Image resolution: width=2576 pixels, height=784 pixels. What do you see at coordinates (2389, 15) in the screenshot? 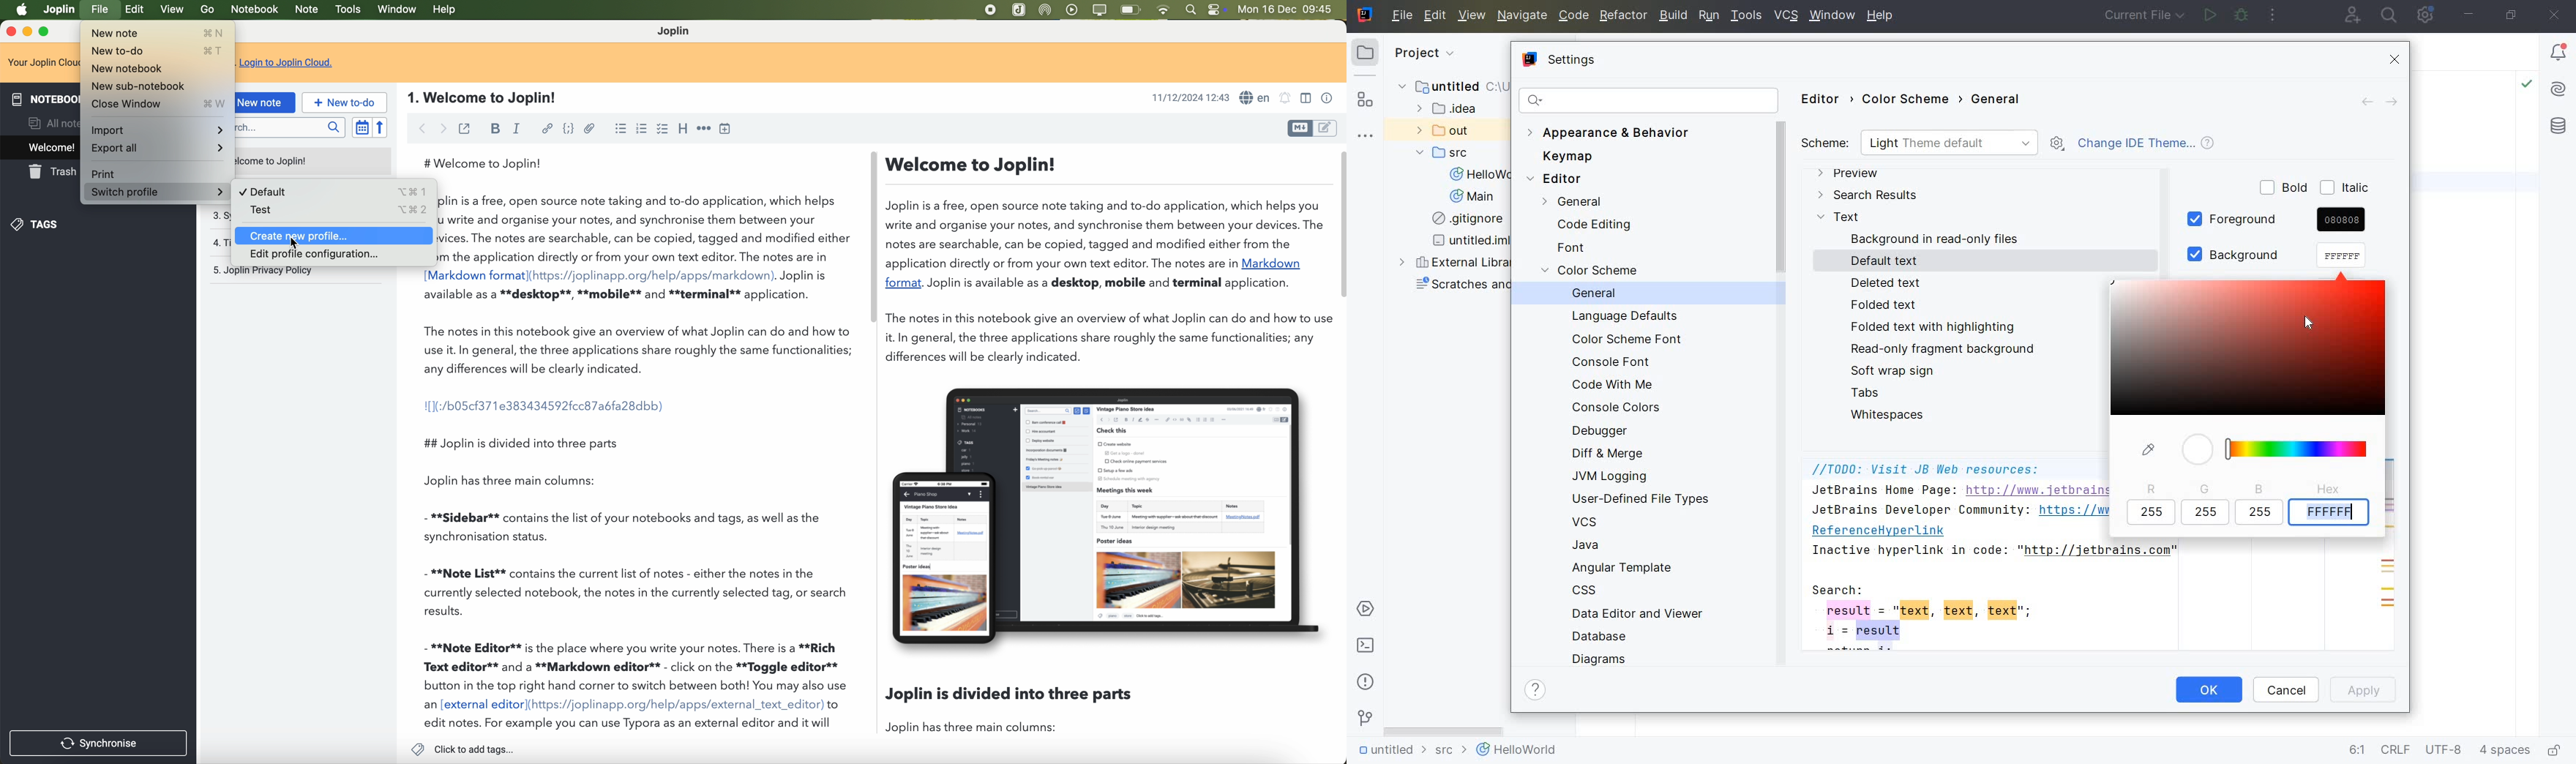
I see `search everywhere` at bounding box center [2389, 15].